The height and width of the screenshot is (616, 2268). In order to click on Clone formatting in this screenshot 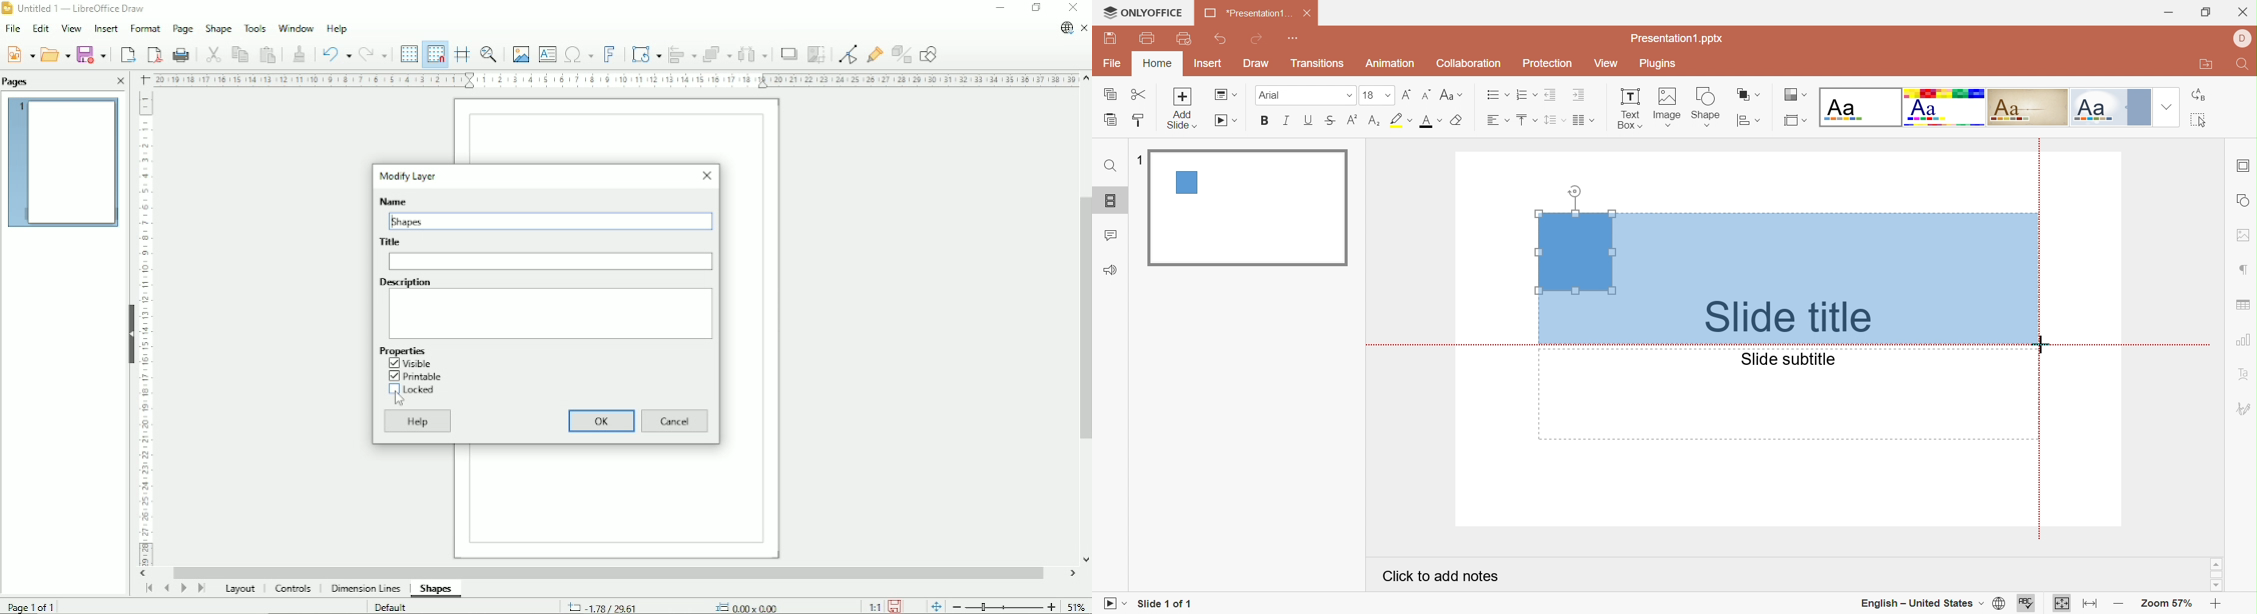, I will do `click(298, 52)`.